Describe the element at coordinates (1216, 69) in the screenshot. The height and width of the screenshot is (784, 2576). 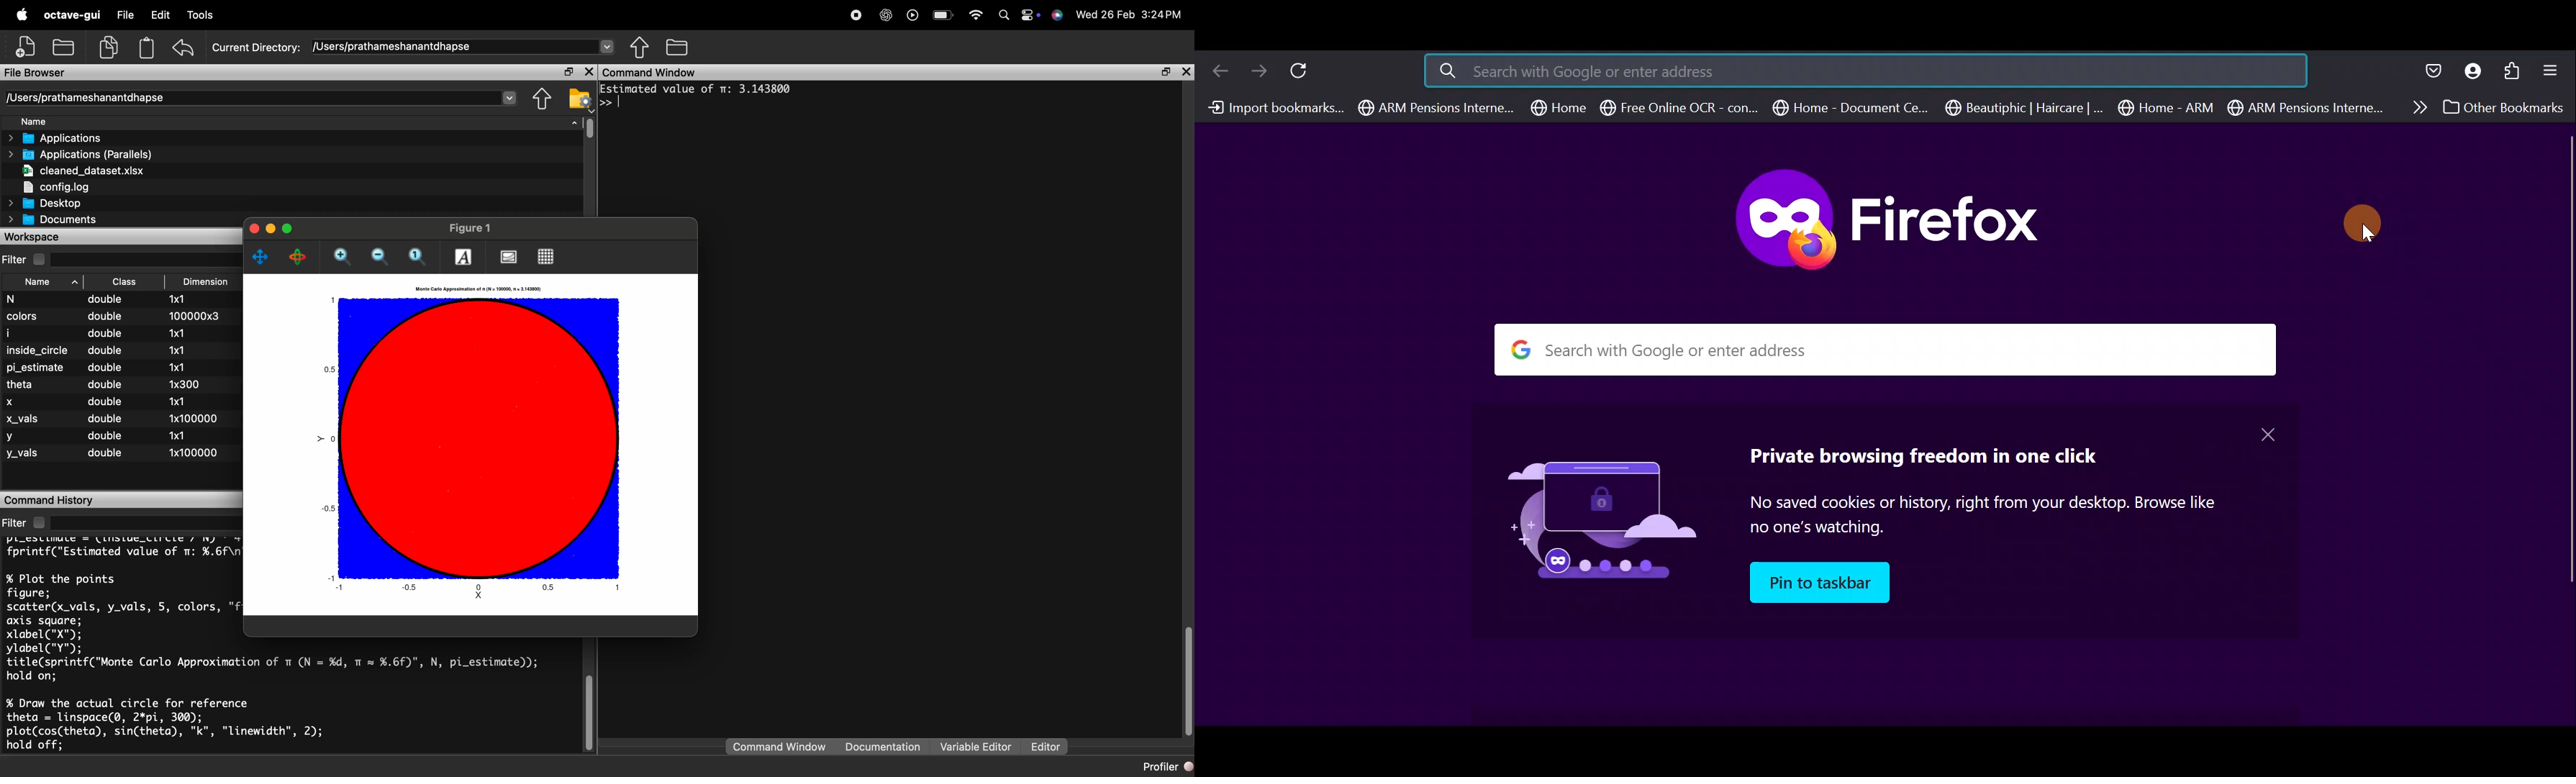
I see `Go back one page` at that location.